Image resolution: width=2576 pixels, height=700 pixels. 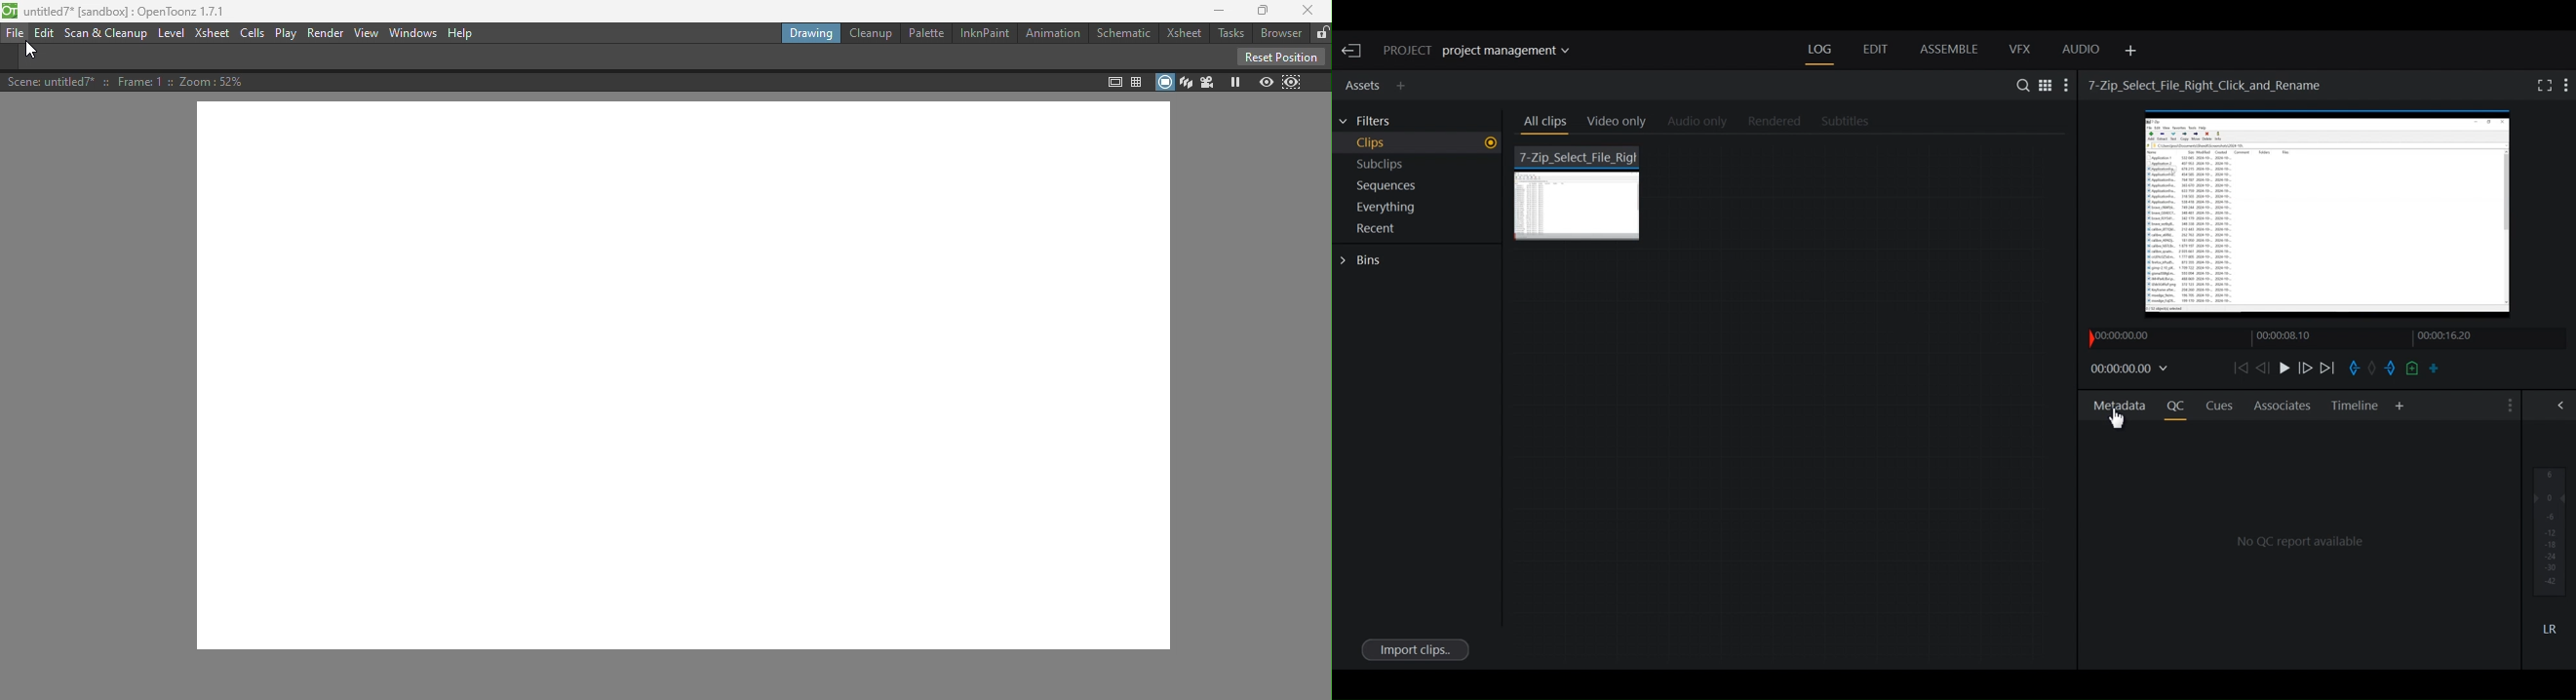 I want to click on Palette, so click(x=926, y=34).